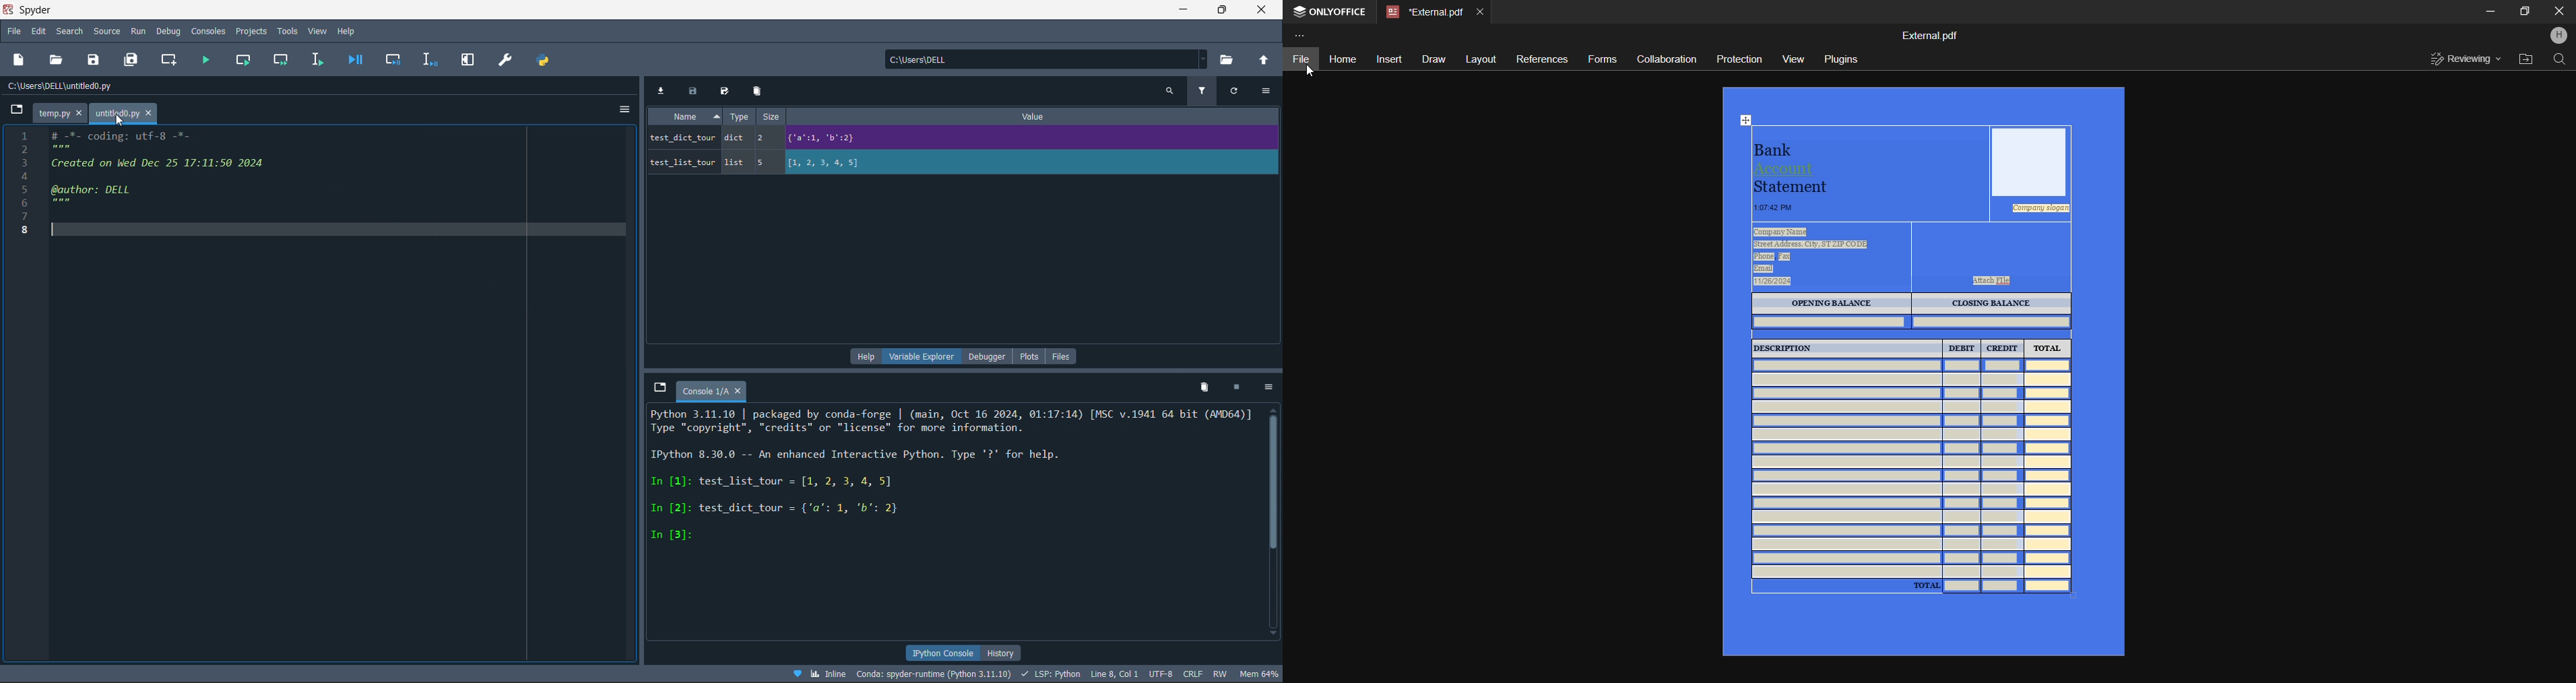 The height and width of the screenshot is (700, 2576). What do you see at coordinates (942, 653) in the screenshot?
I see `ipython console pane butto` at bounding box center [942, 653].